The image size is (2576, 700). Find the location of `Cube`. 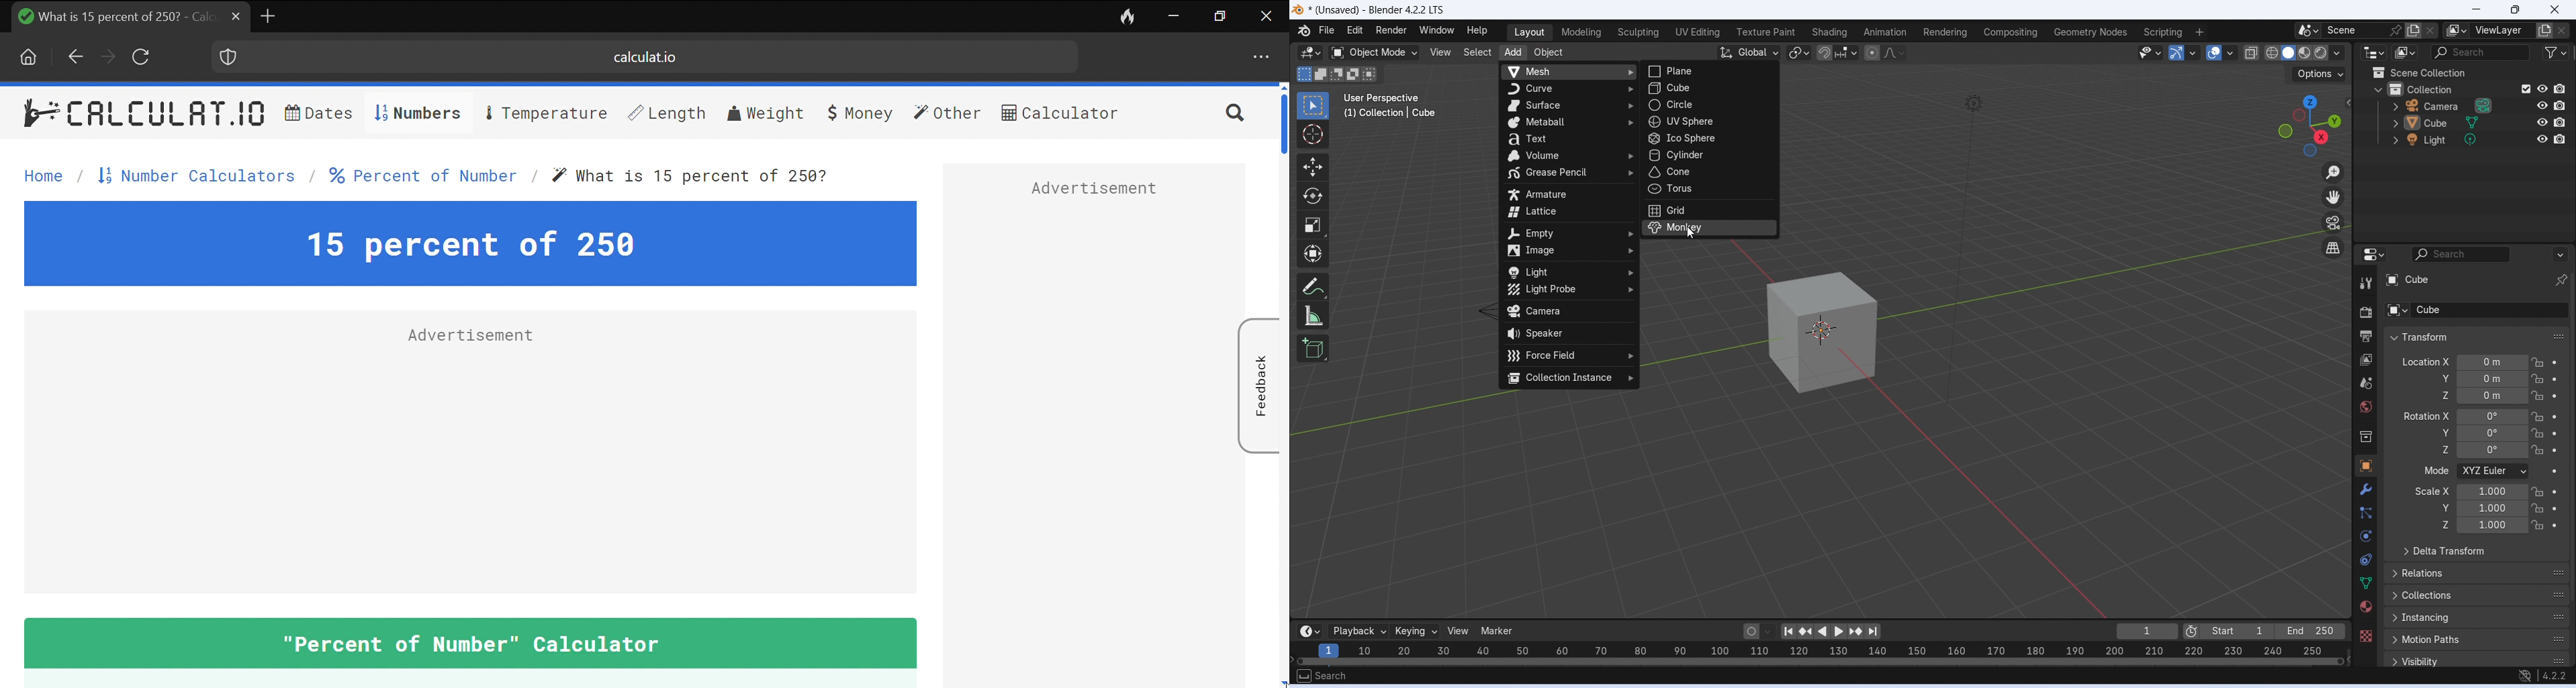

Cube is located at coordinates (2476, 310).